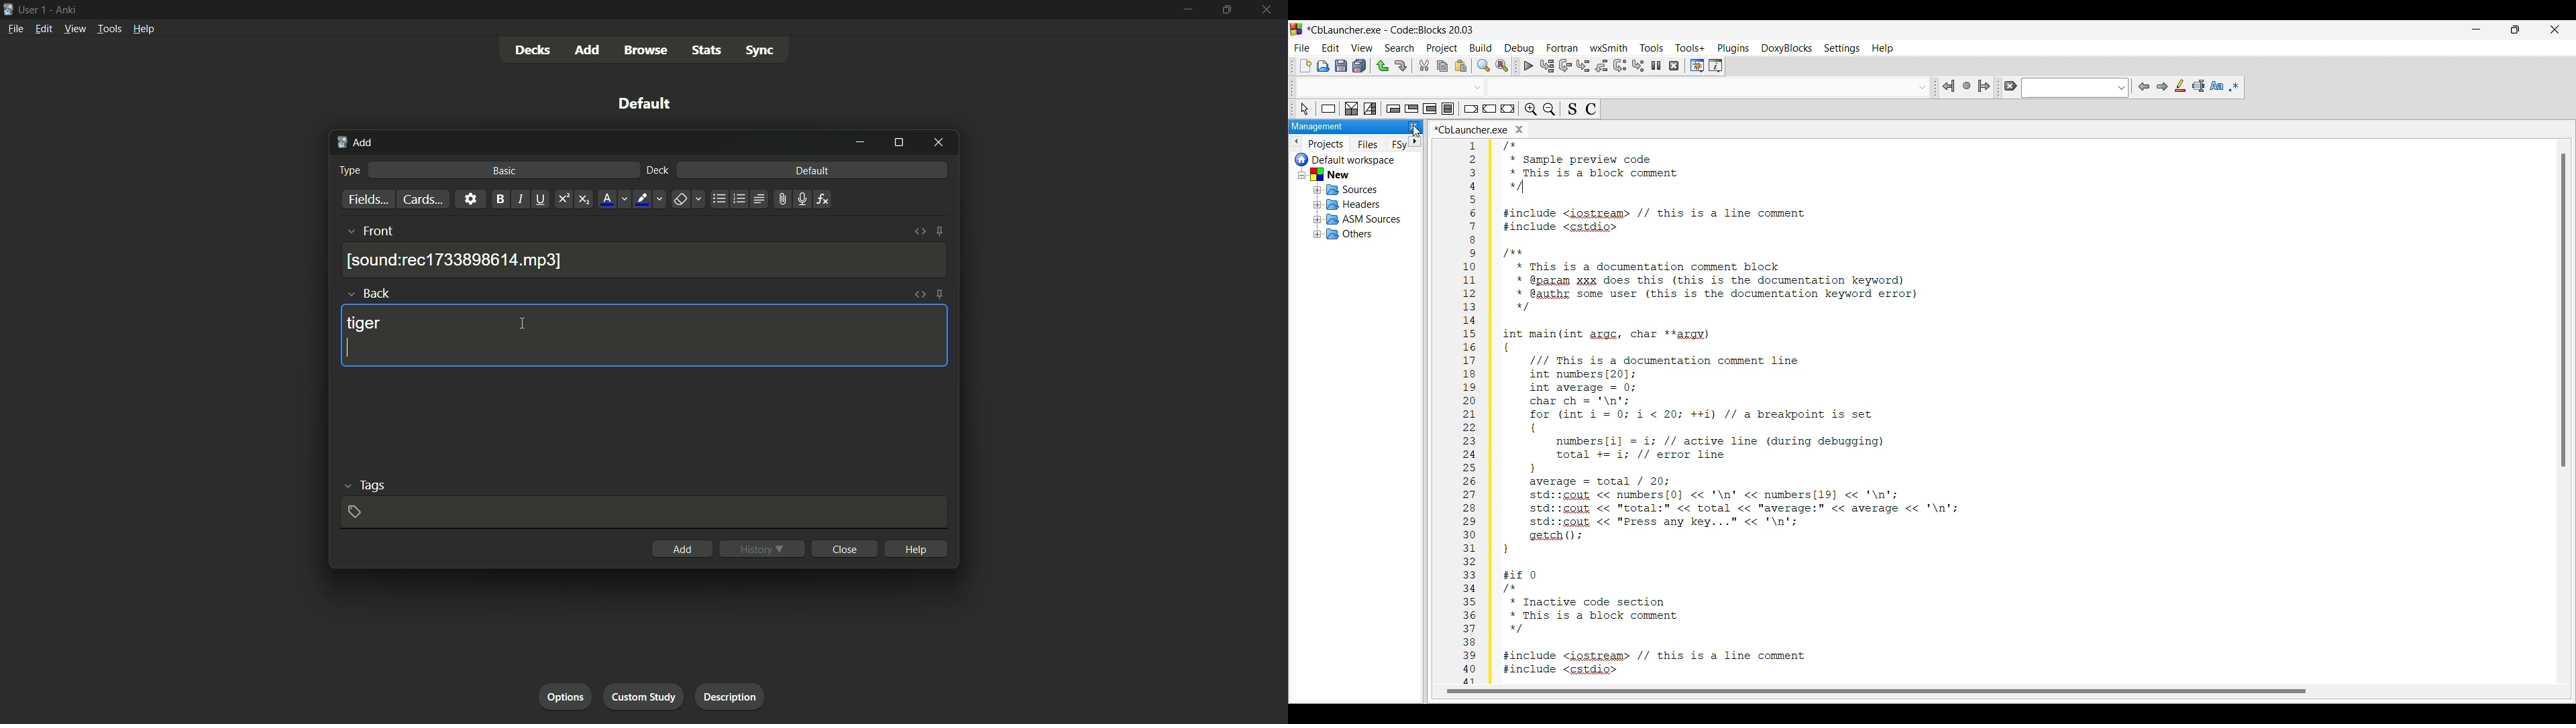 This screenshot has width=2576, height=728. Describe the element at coordinates (1949, 86) in the screenshot. I see `Jump back` at that location.